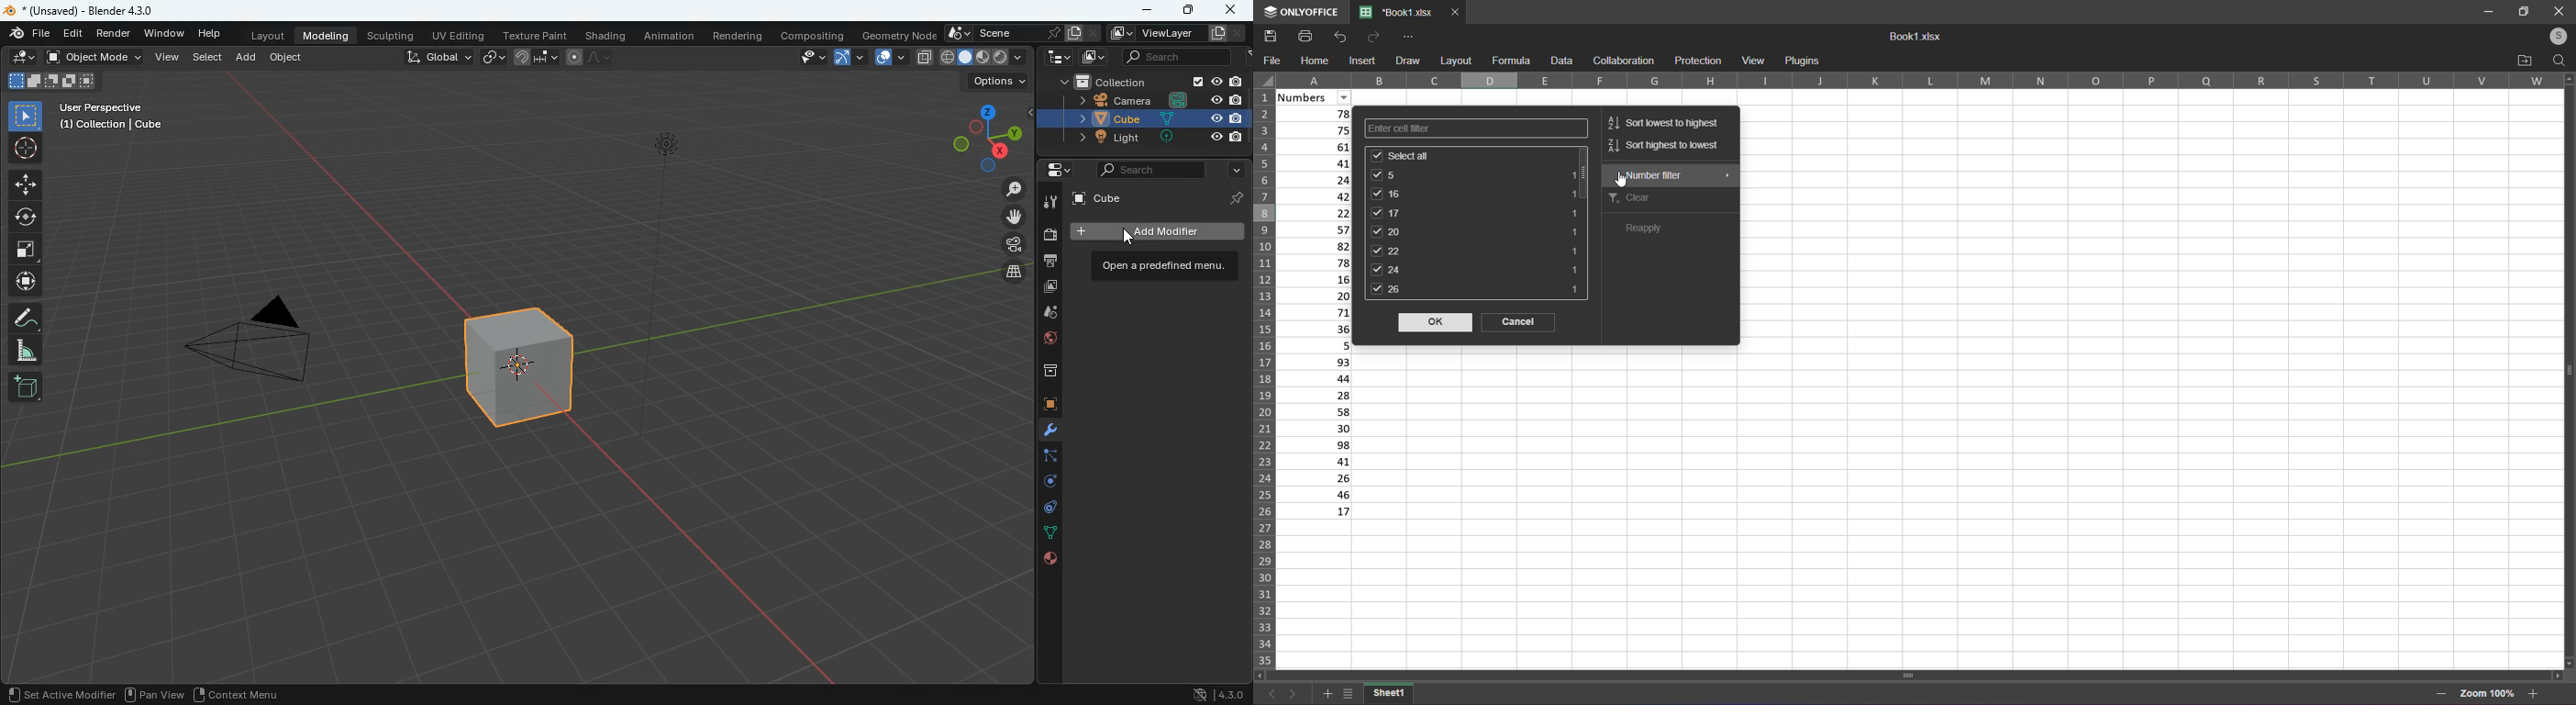 The width and height of the screenshot is (2576, 728). What do you see at coordinates (1318, 261) in the screenshot?
I see `78` at bounding box center [1318, 261].